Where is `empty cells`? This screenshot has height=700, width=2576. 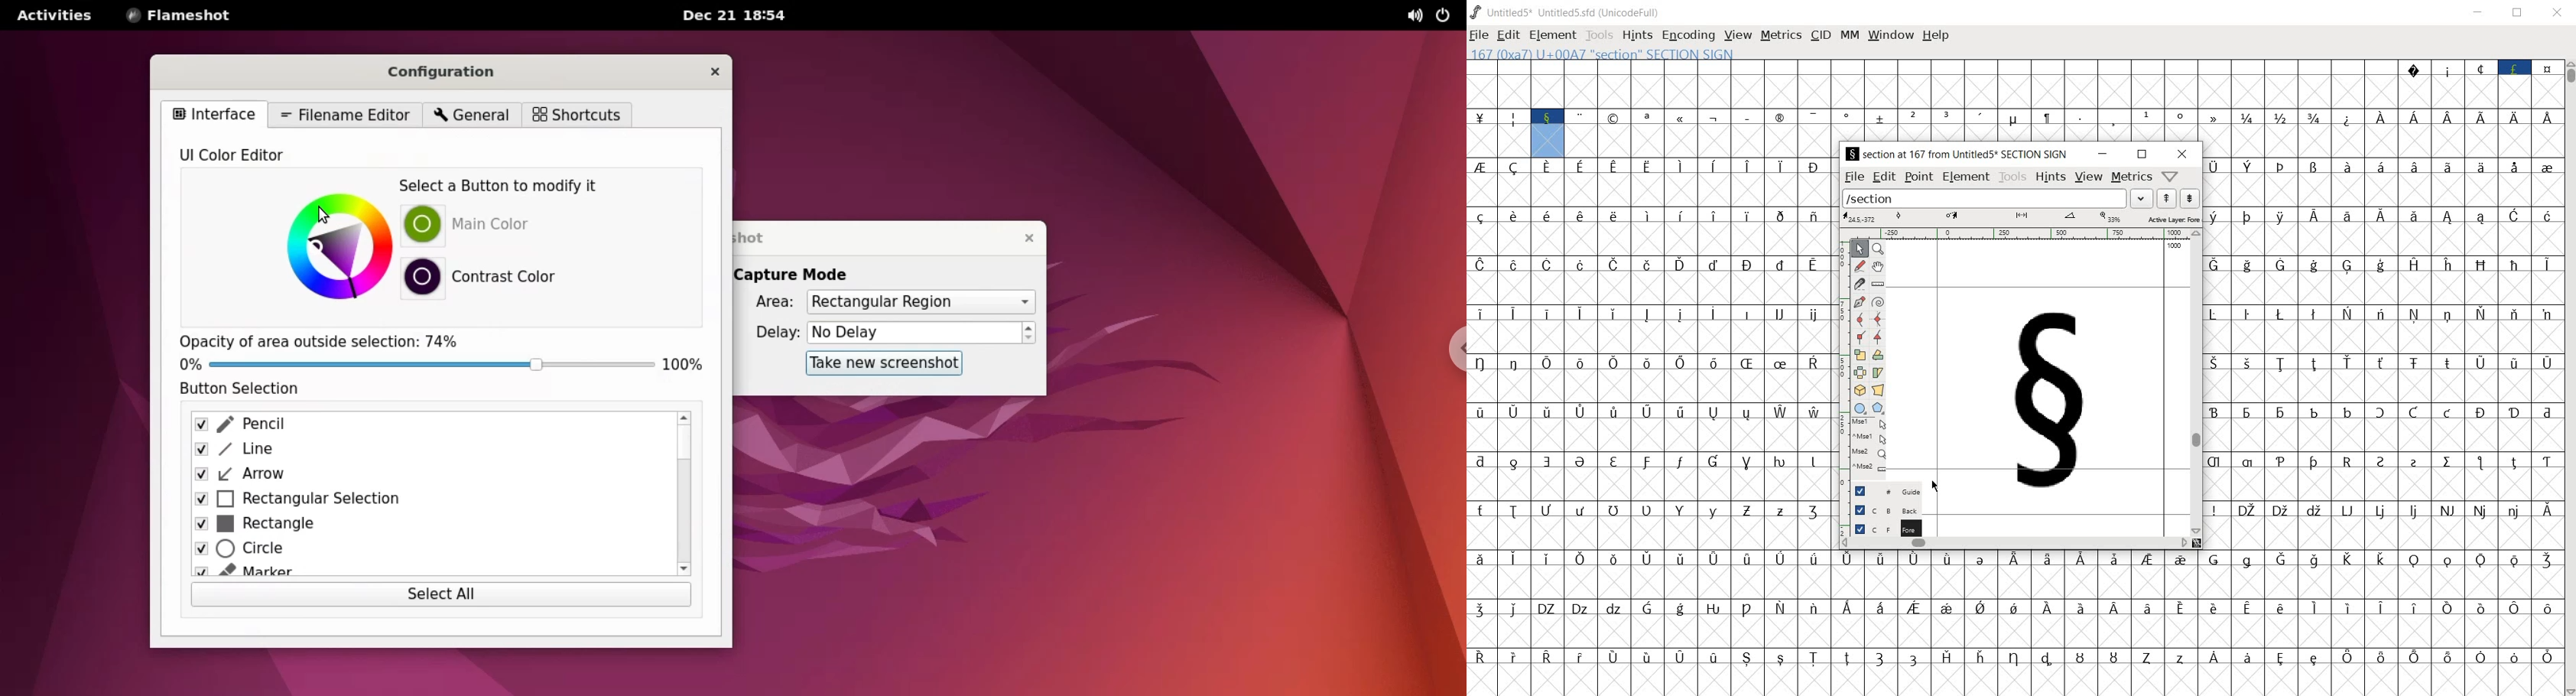
empty cells is located at coordinates (1650, 434).